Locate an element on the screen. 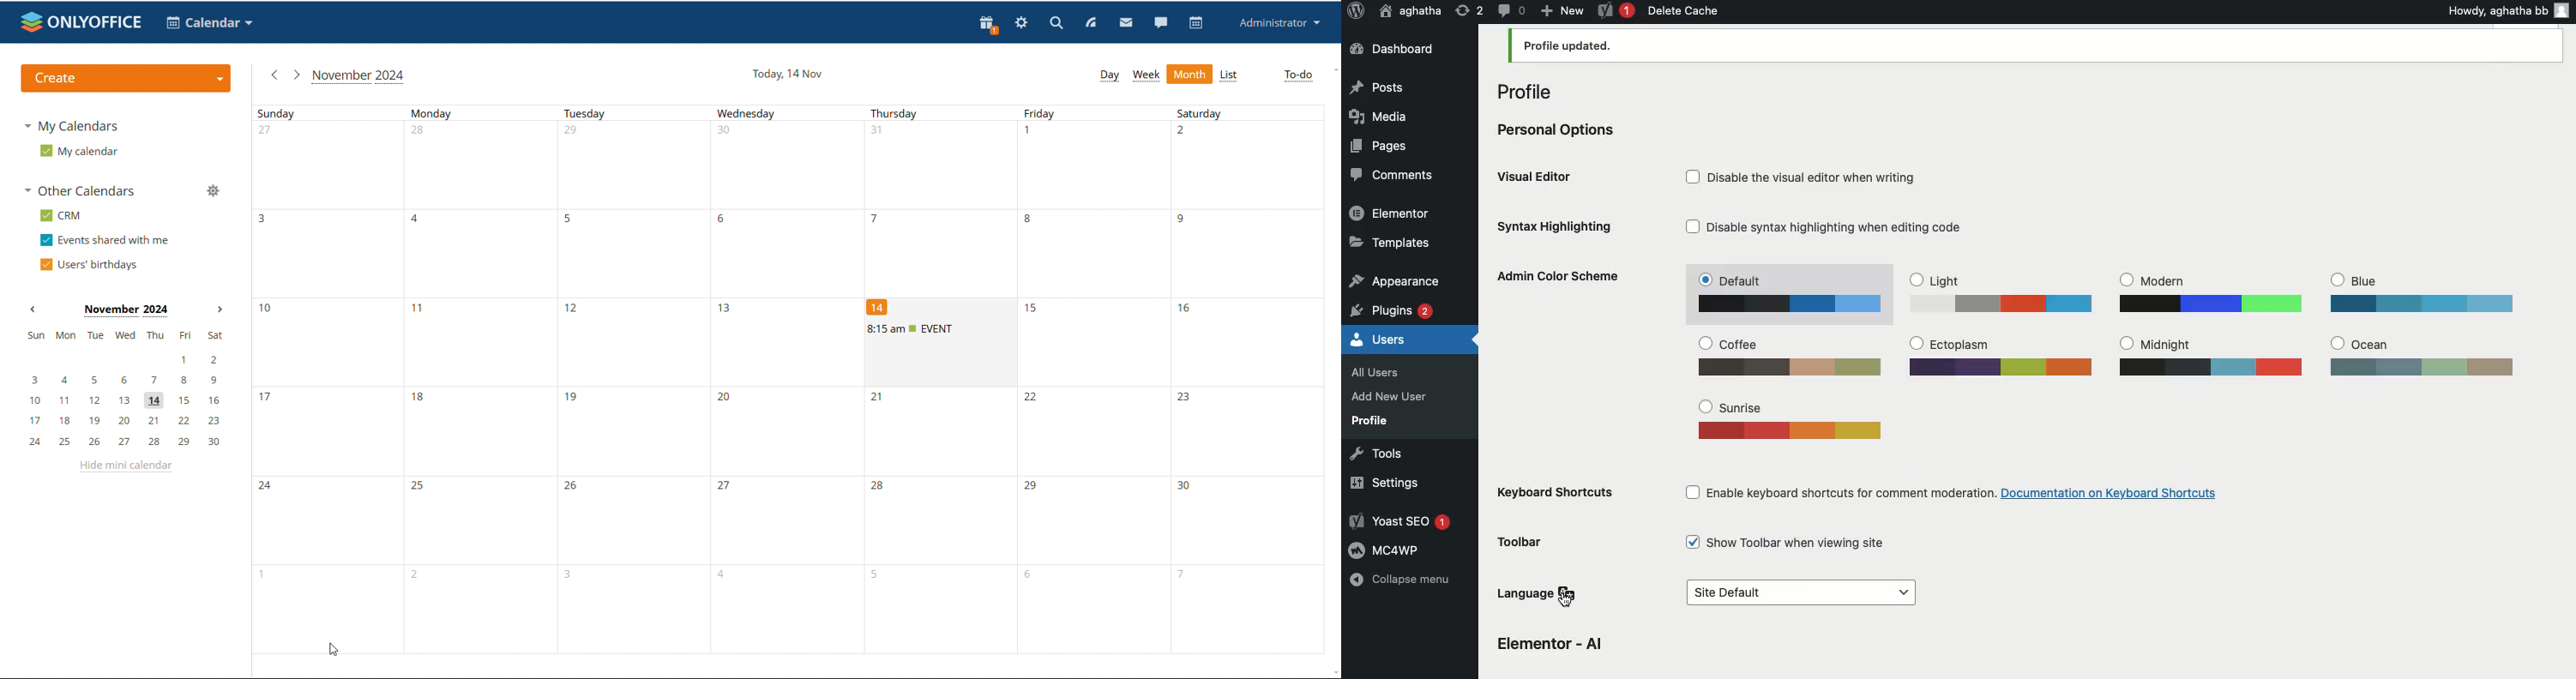 The width and height of the screenshot is (2576, 700). Language is located at coordinates (1540, 593).